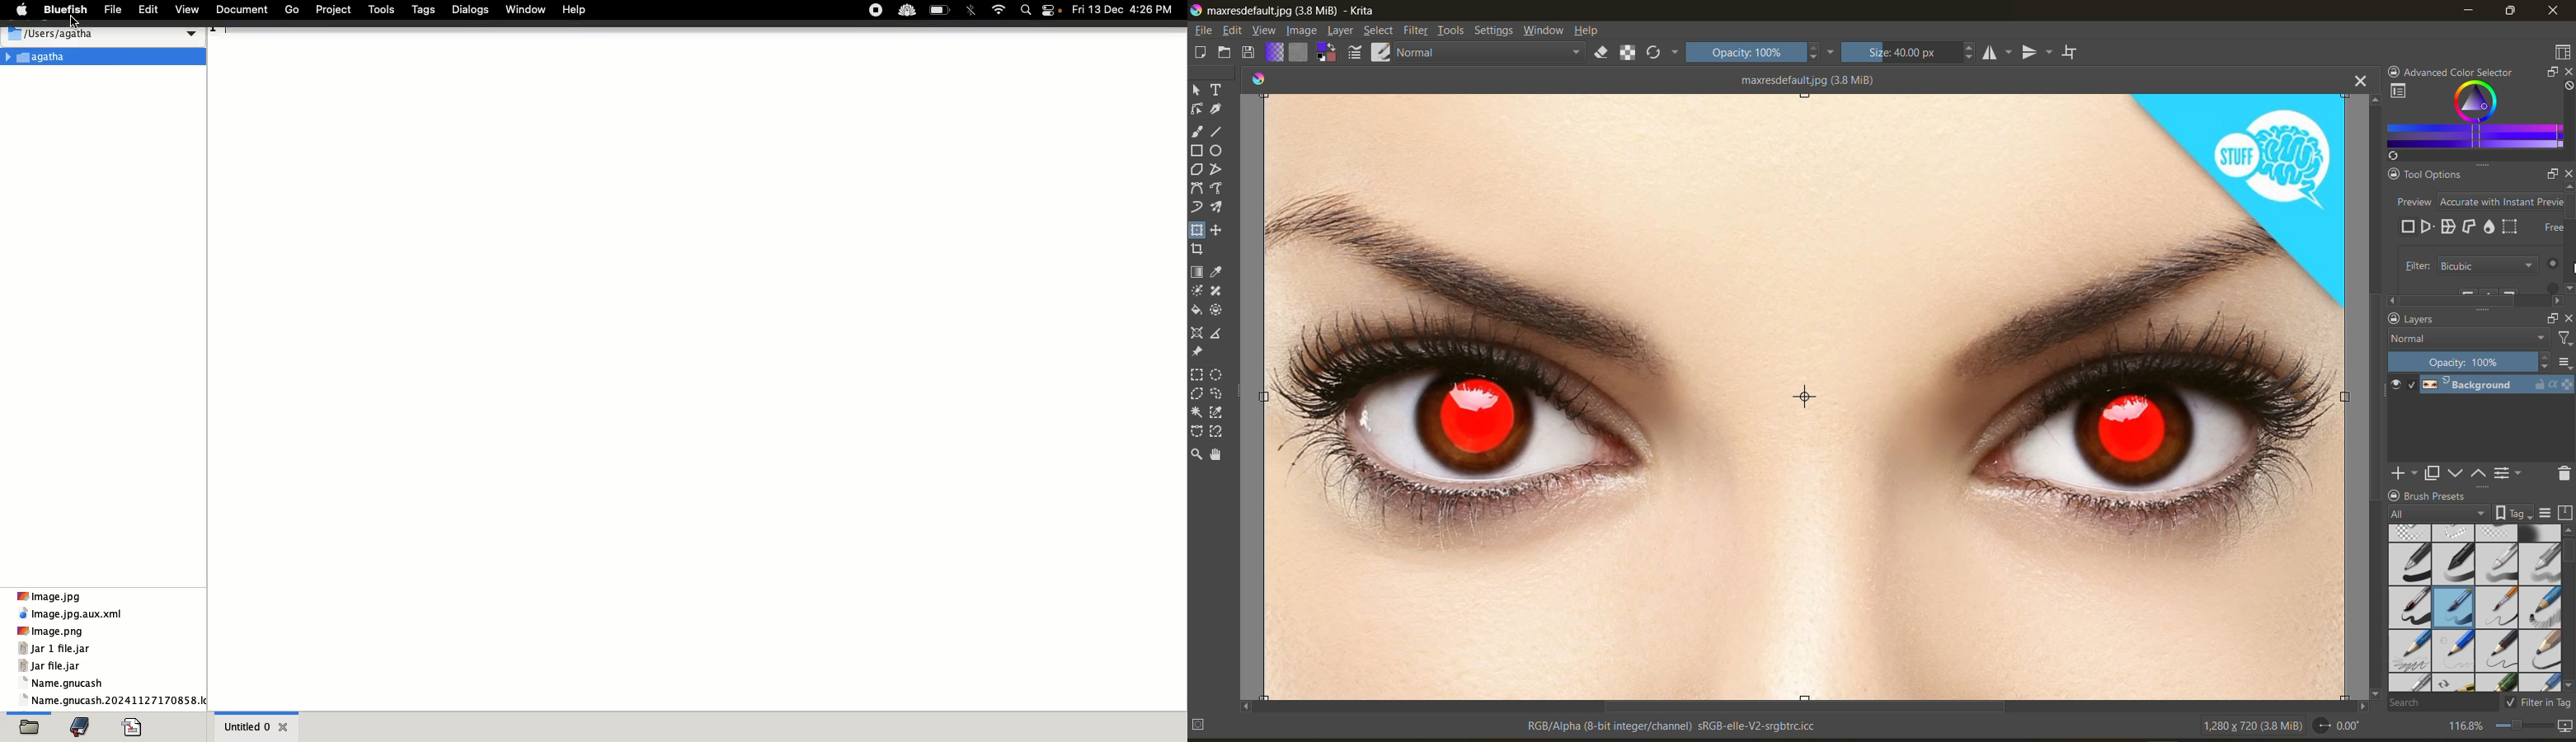 The image size is (2576, 756). I want to click on vertical scroll bar, so click(2371, 395).